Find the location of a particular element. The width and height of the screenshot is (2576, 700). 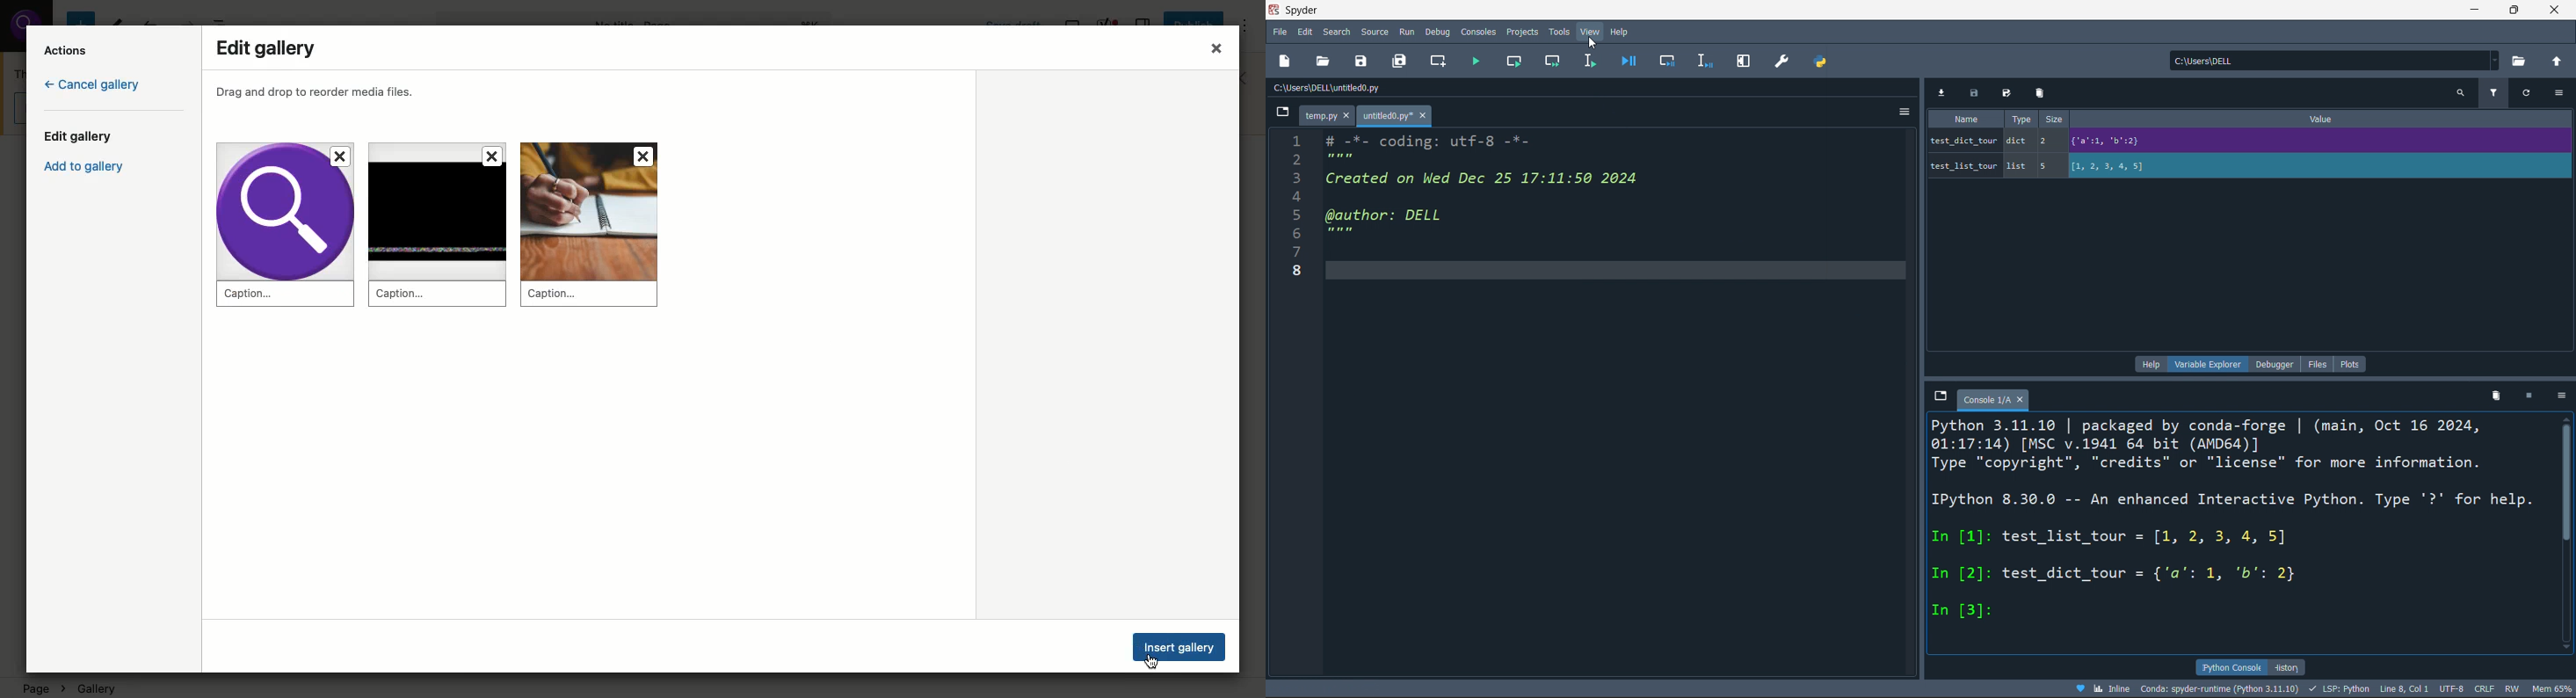

minimize is located at coordinates (2480, 10).